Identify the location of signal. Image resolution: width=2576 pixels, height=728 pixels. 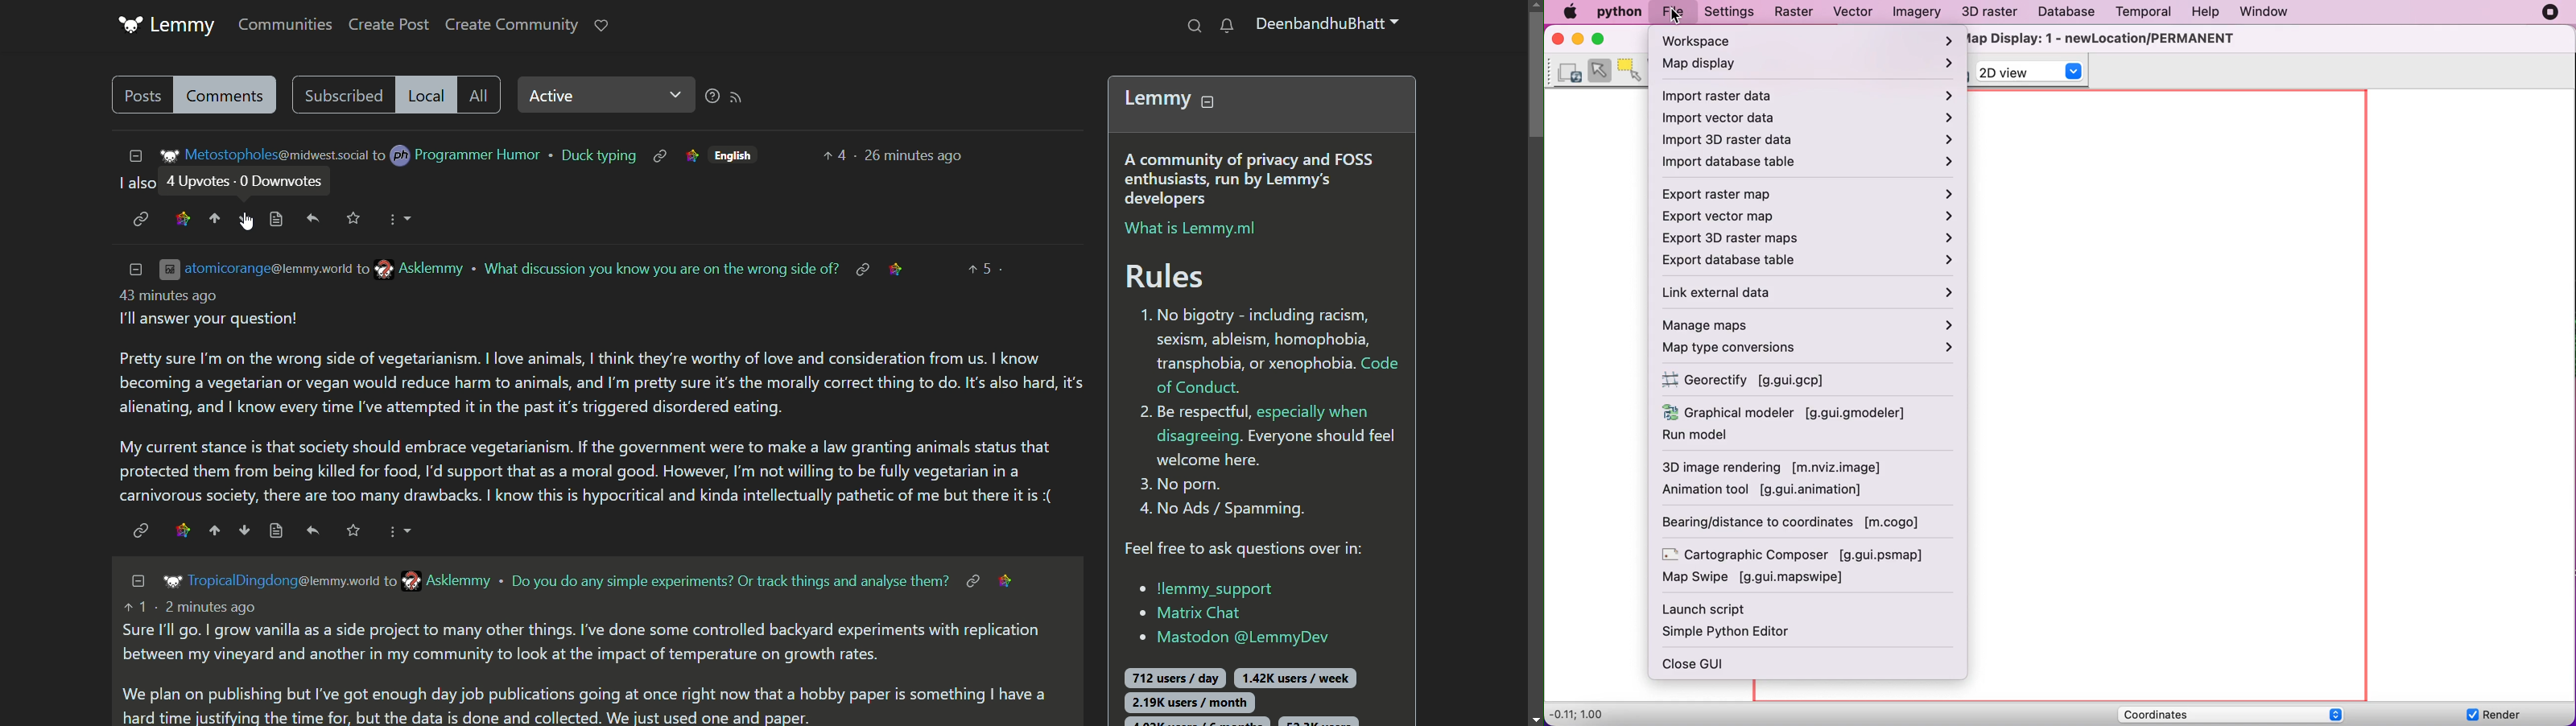
(729, 96).